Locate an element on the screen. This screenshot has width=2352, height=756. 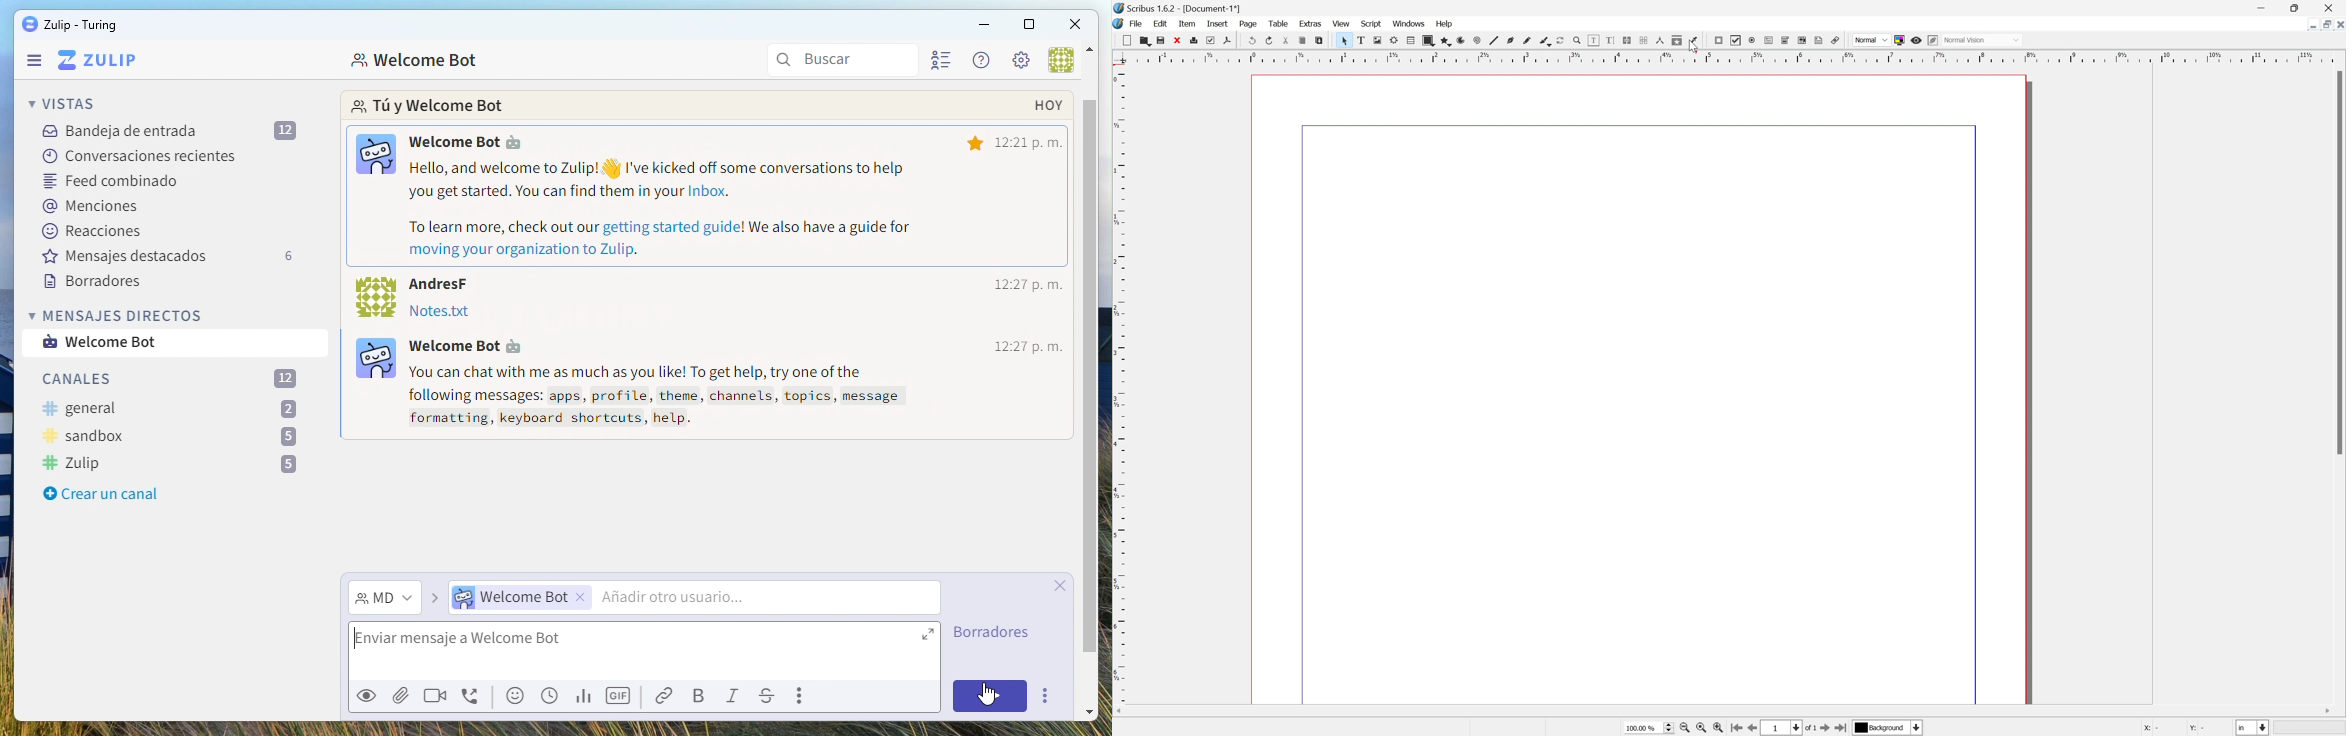
cursor is located at coordinates (991, 703).